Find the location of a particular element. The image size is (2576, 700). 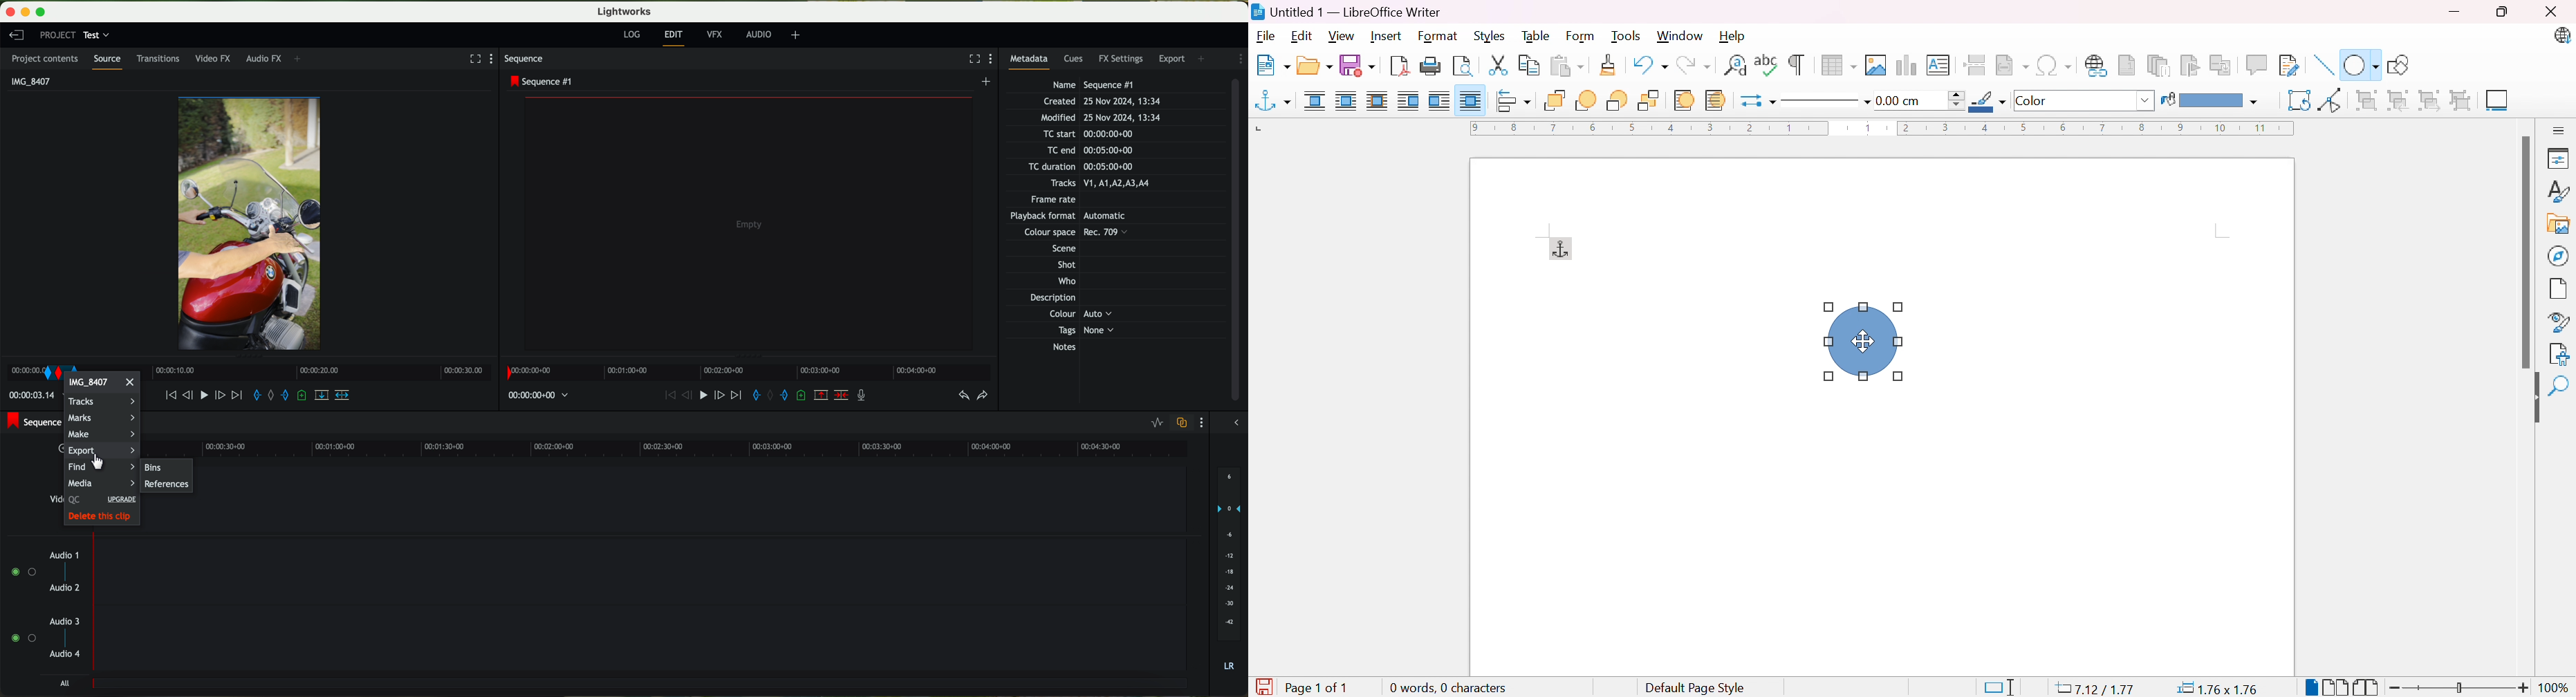

Open is located at coordinates (1315, 66).